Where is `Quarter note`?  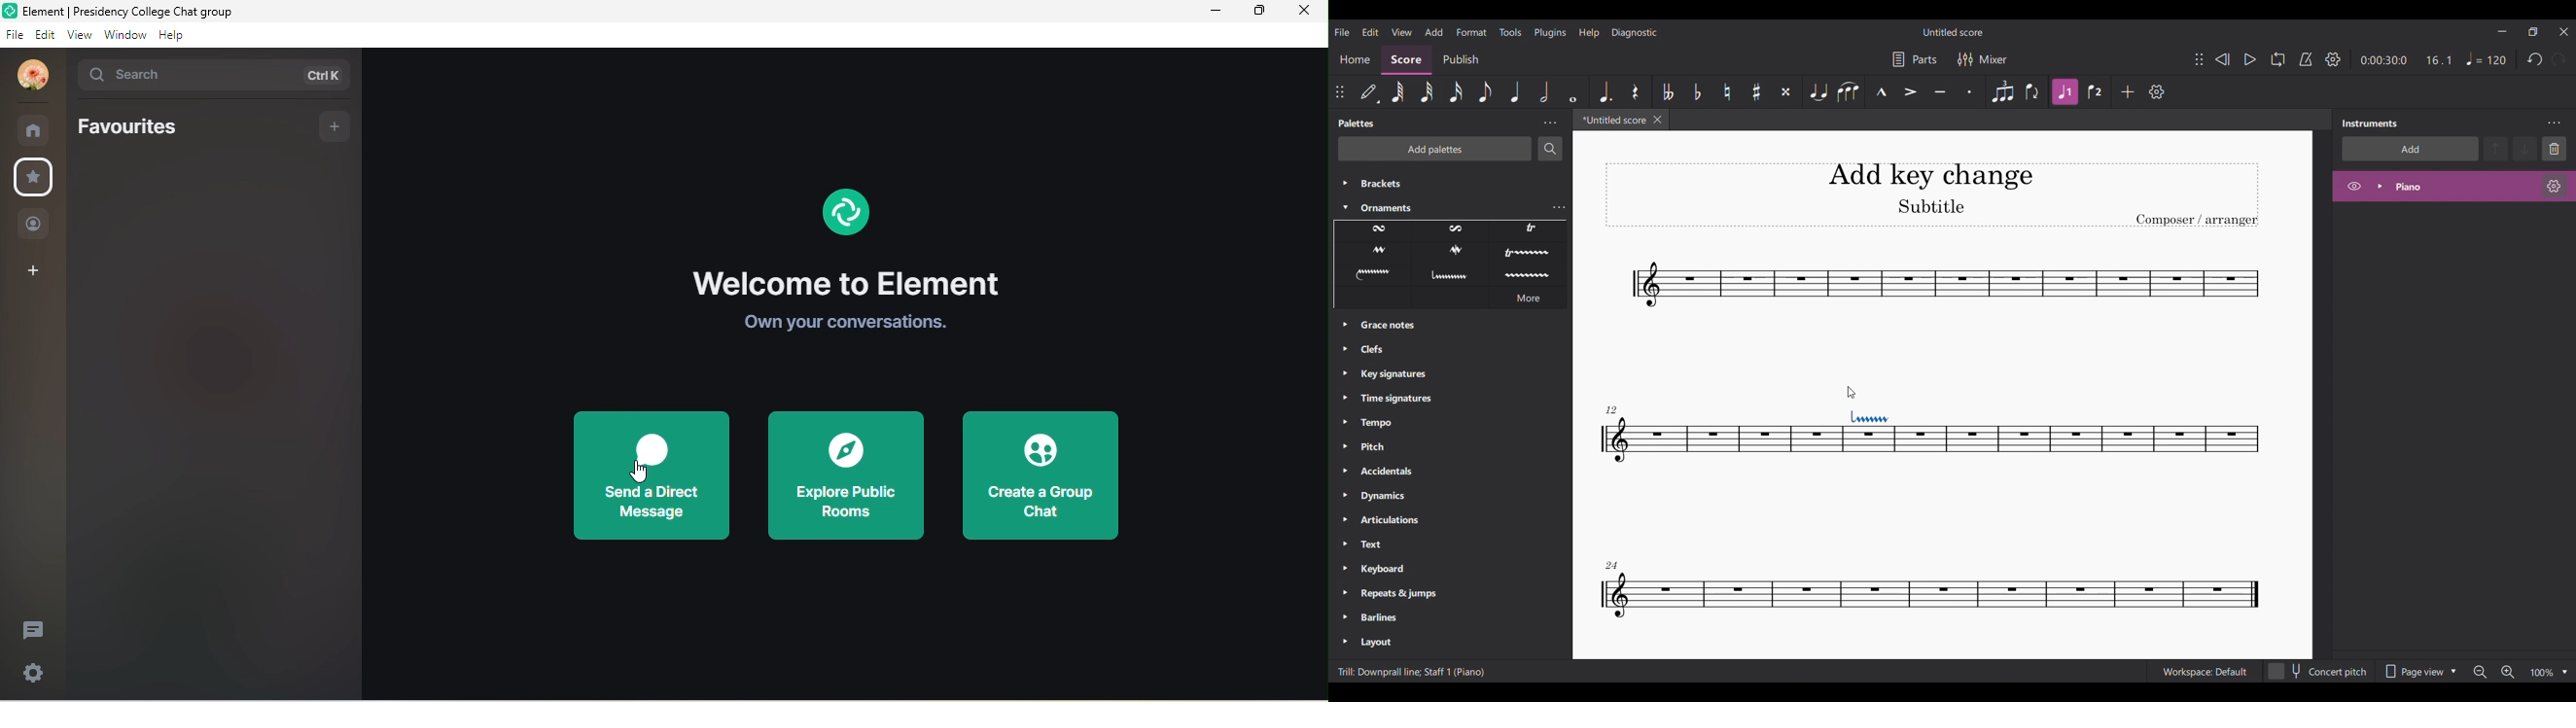
Quarter note is located at coordinates (1516, 91).